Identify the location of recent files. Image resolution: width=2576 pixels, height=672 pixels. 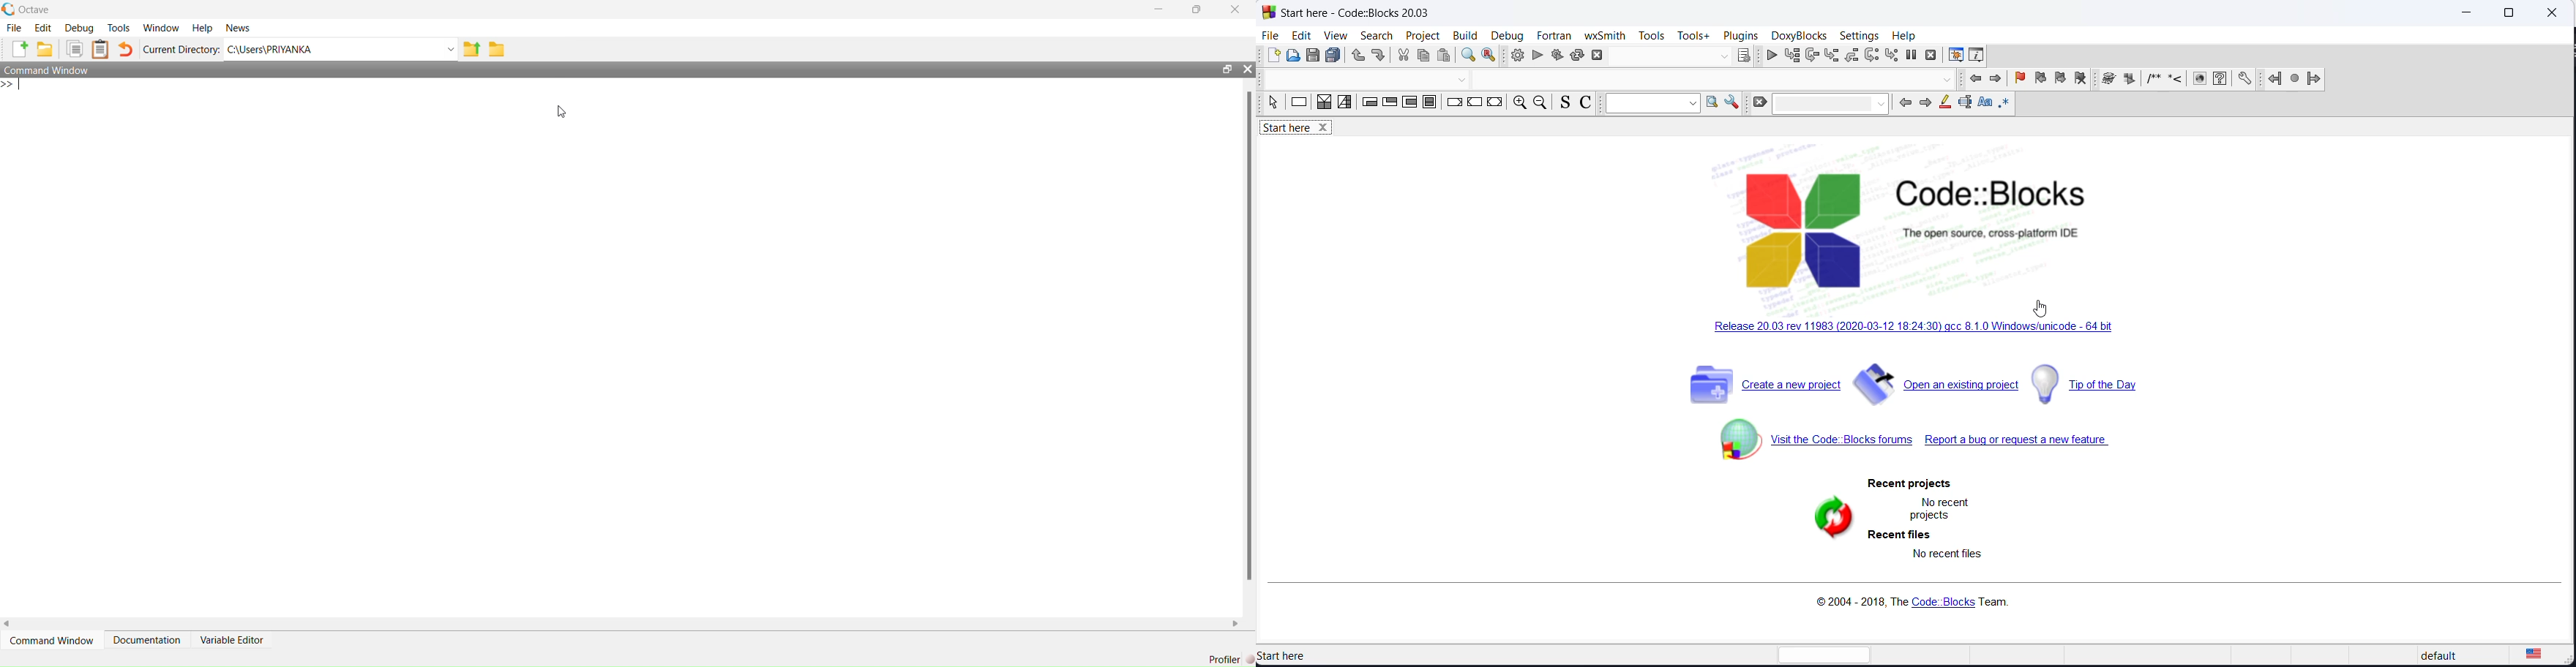
(1907, 532).